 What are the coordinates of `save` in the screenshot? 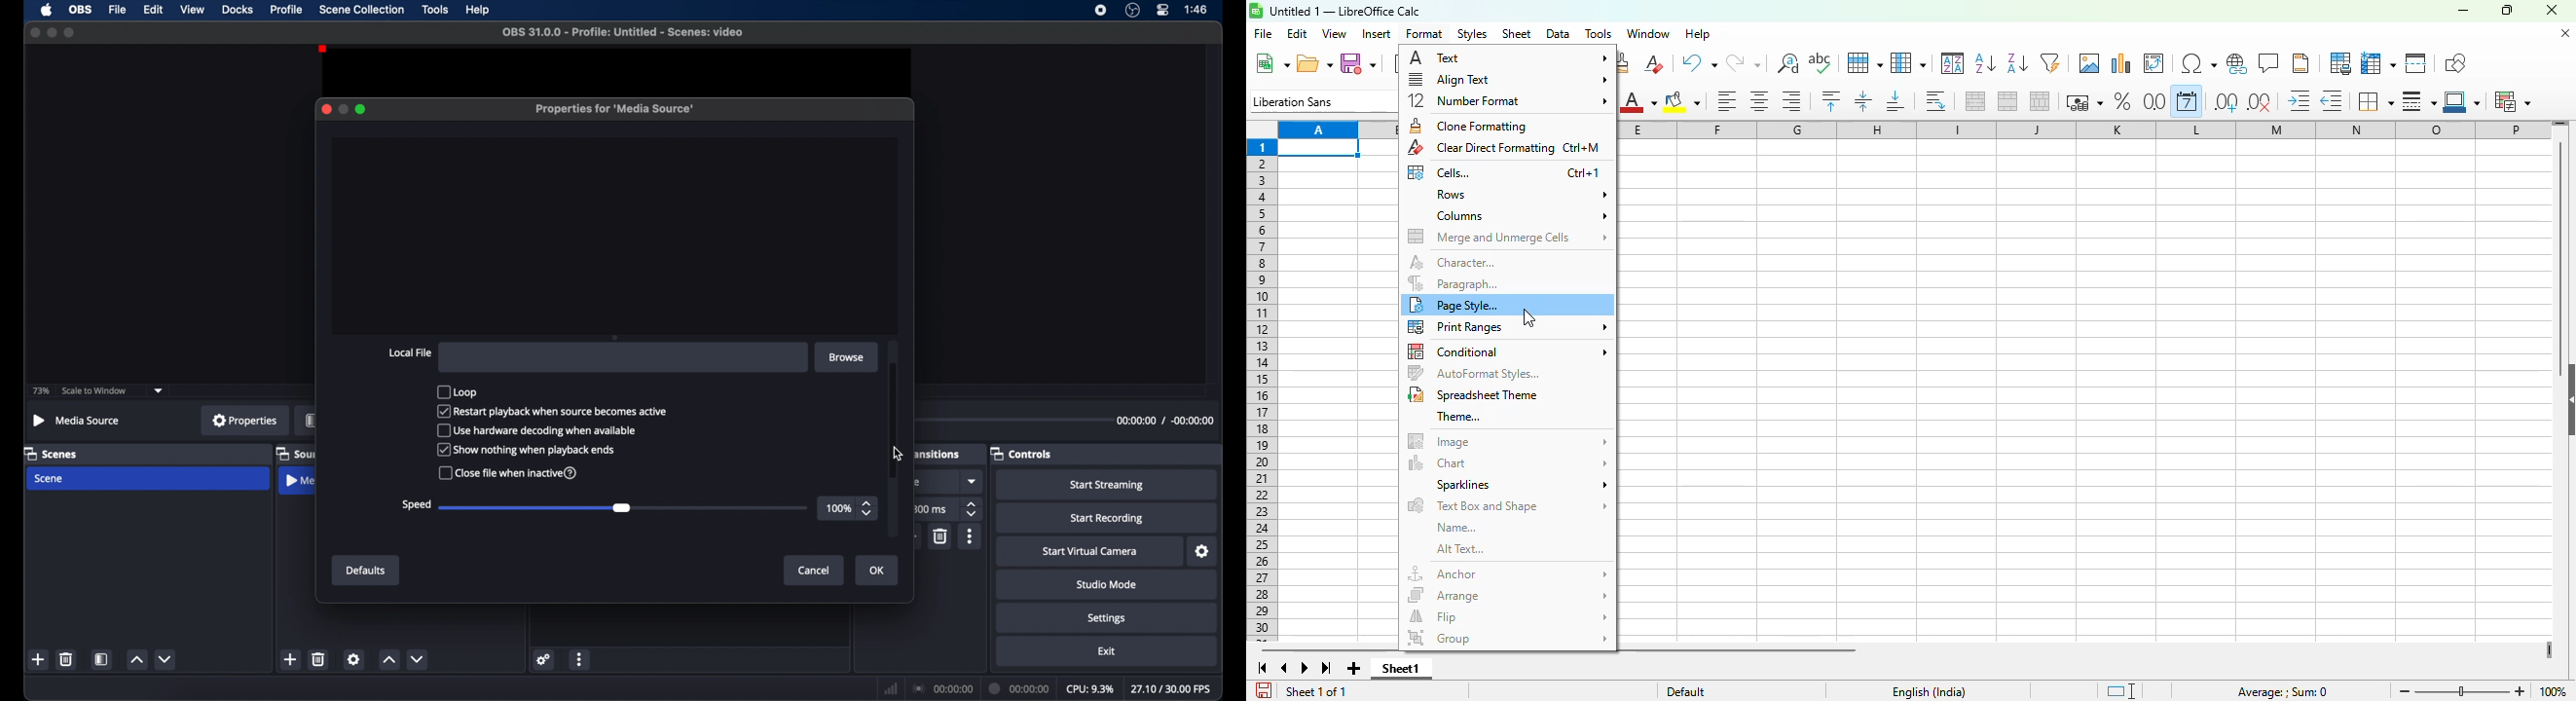 It's located at (1358, 64).